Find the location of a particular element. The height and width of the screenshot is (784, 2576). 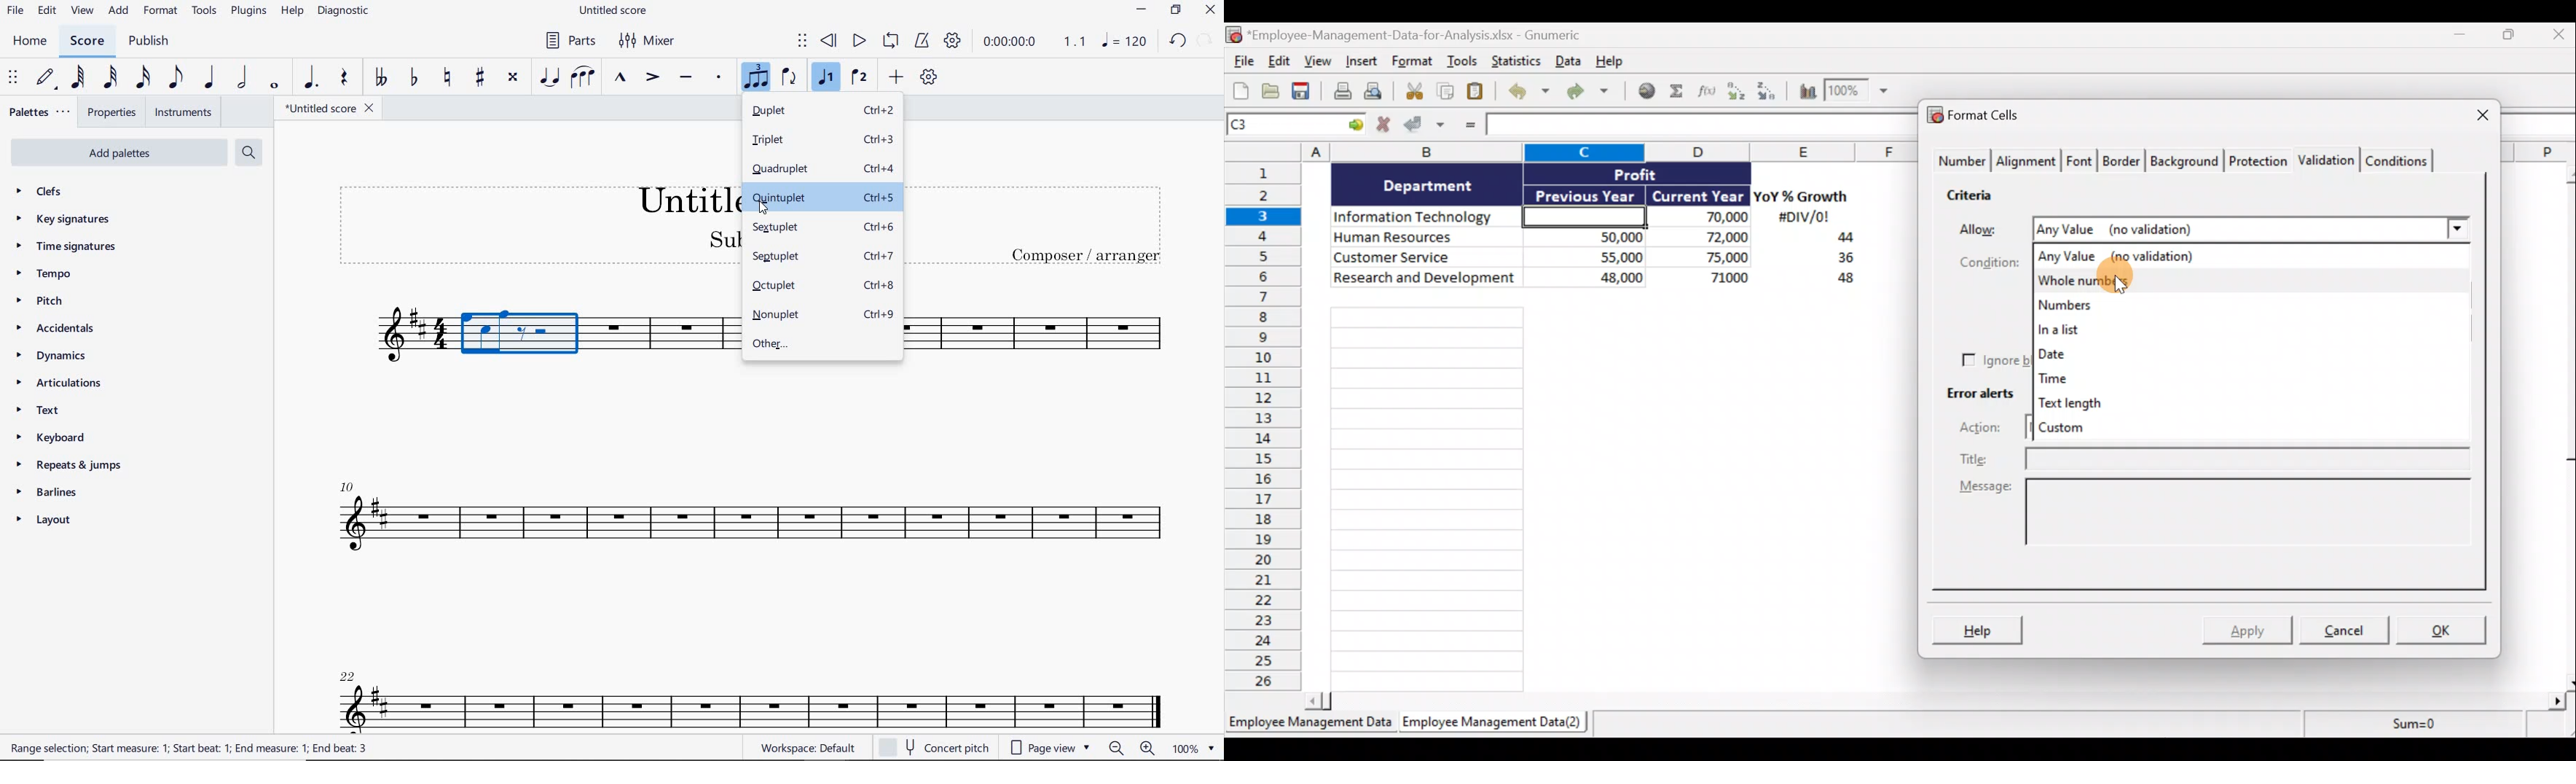

TENUTO is located at coordinates (686, 78).